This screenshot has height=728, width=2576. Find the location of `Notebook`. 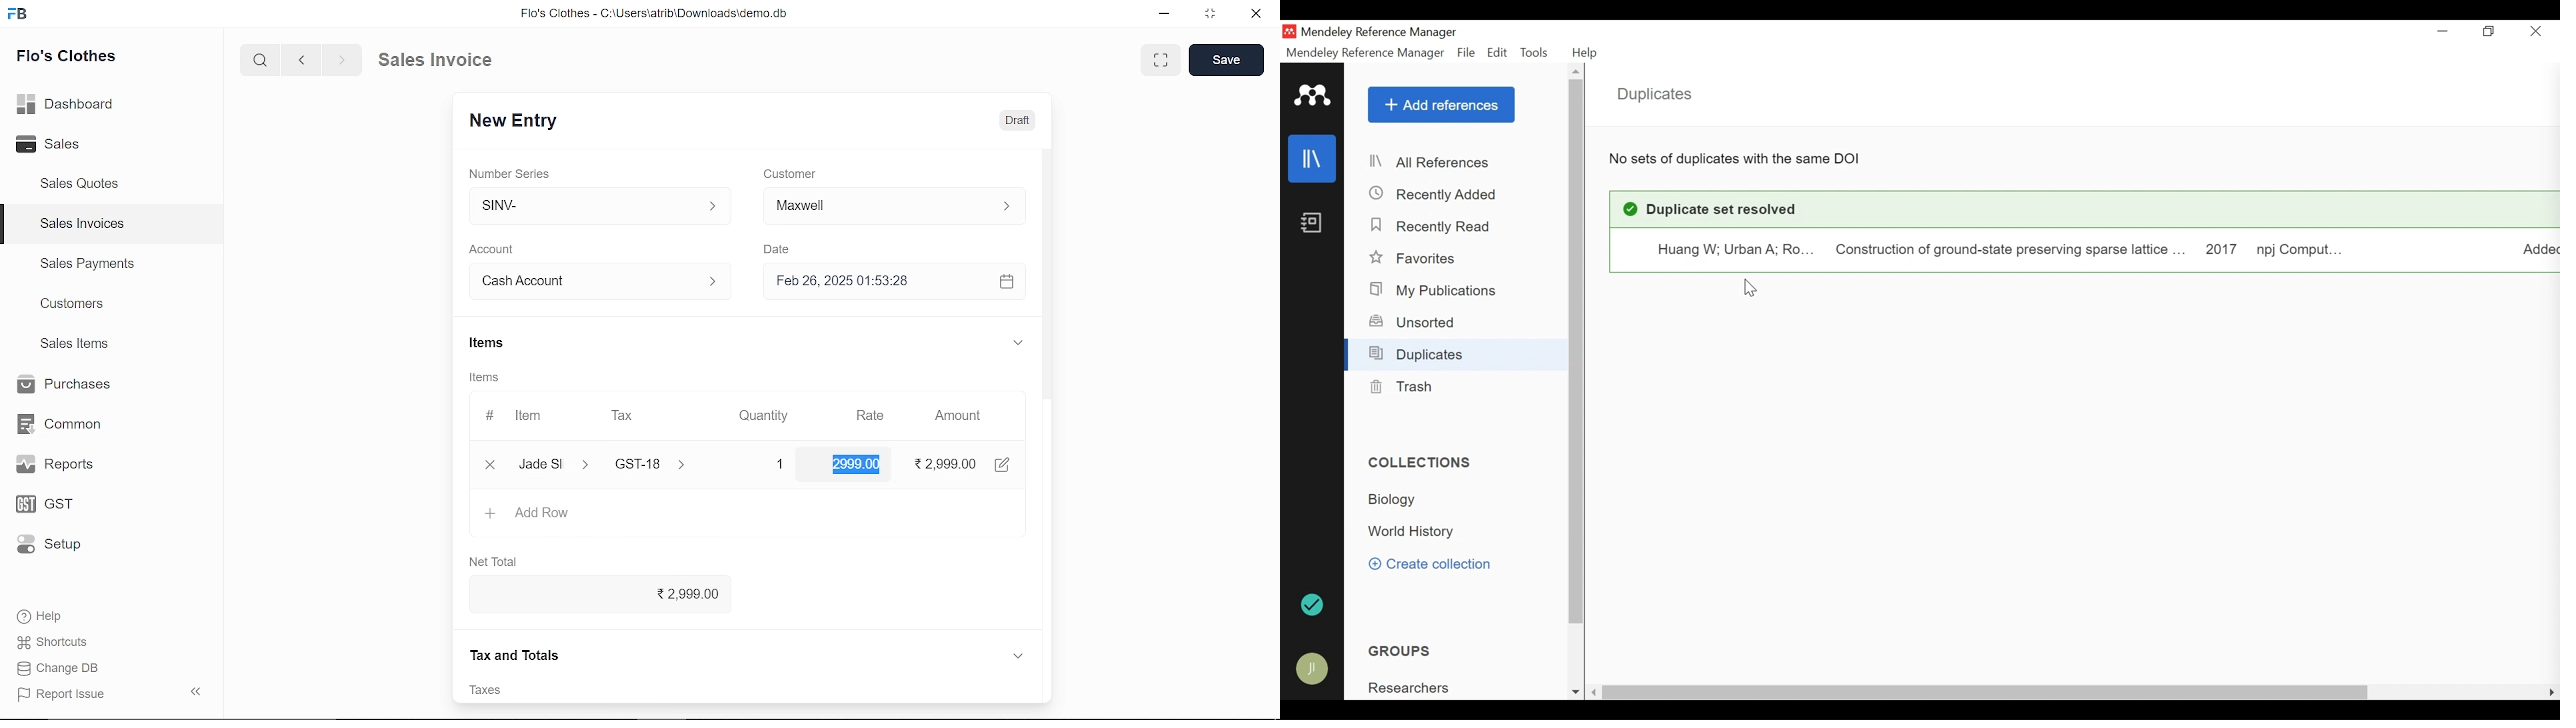

Notebook is located at coordinates (1311, 223).